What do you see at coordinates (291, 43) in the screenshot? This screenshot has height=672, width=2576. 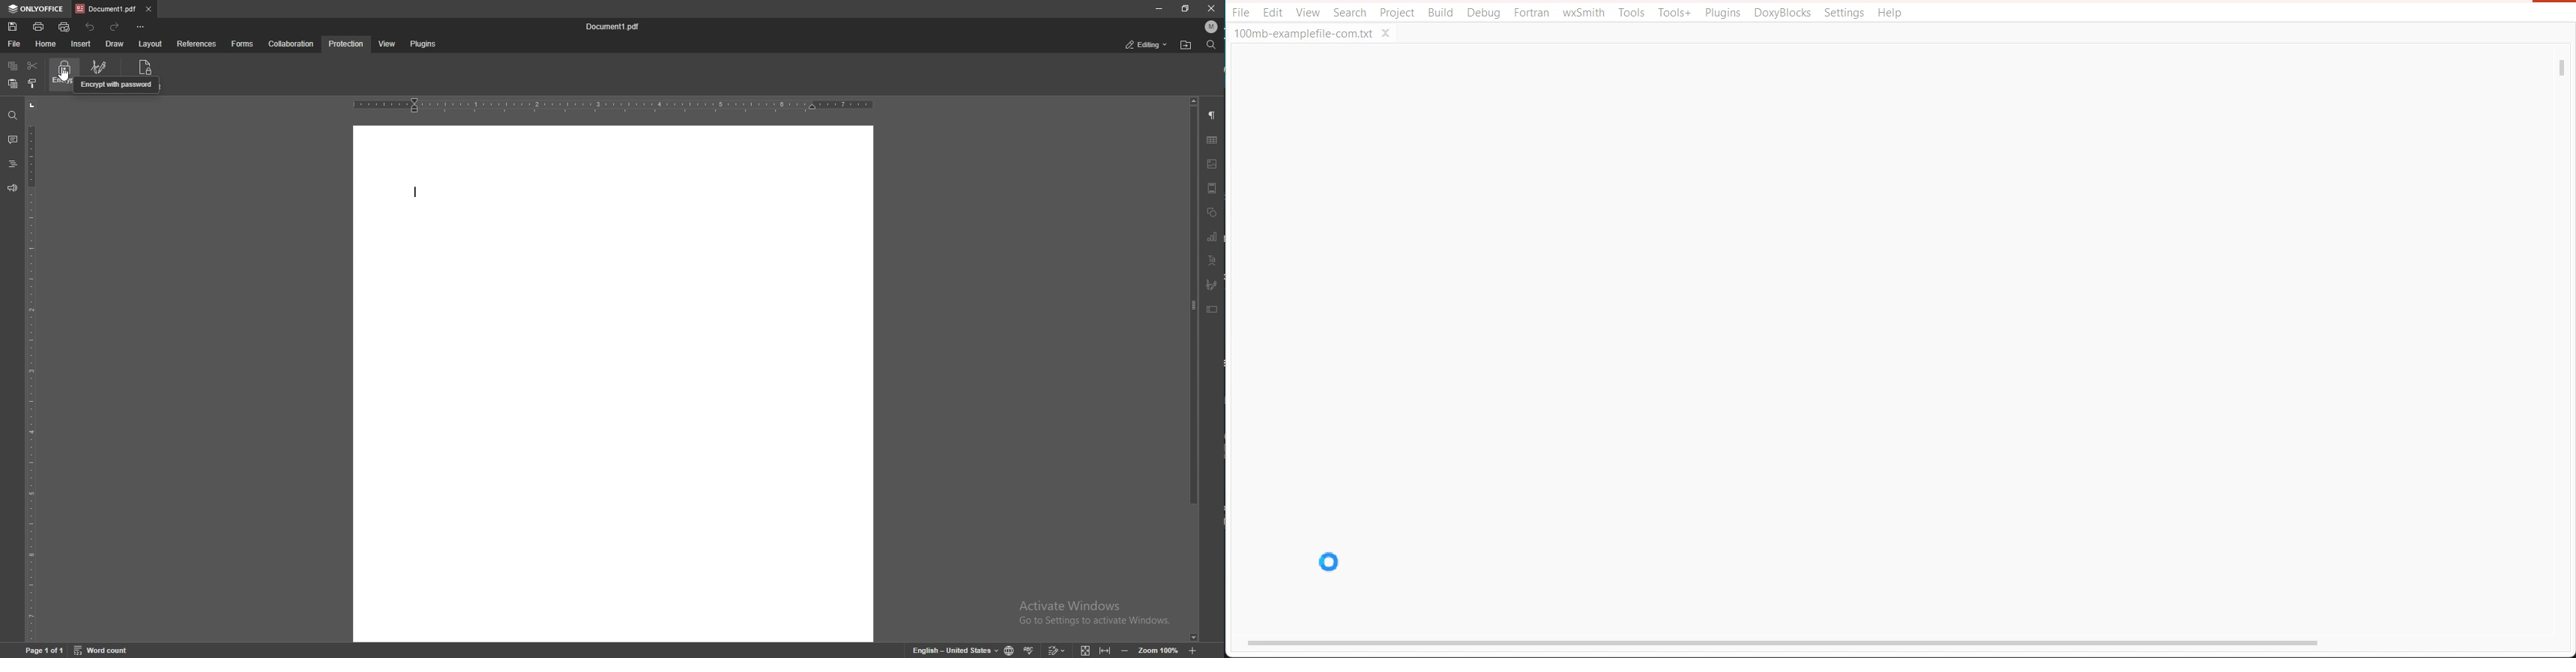 I see `collaboration` at bounding box center [291, 43].